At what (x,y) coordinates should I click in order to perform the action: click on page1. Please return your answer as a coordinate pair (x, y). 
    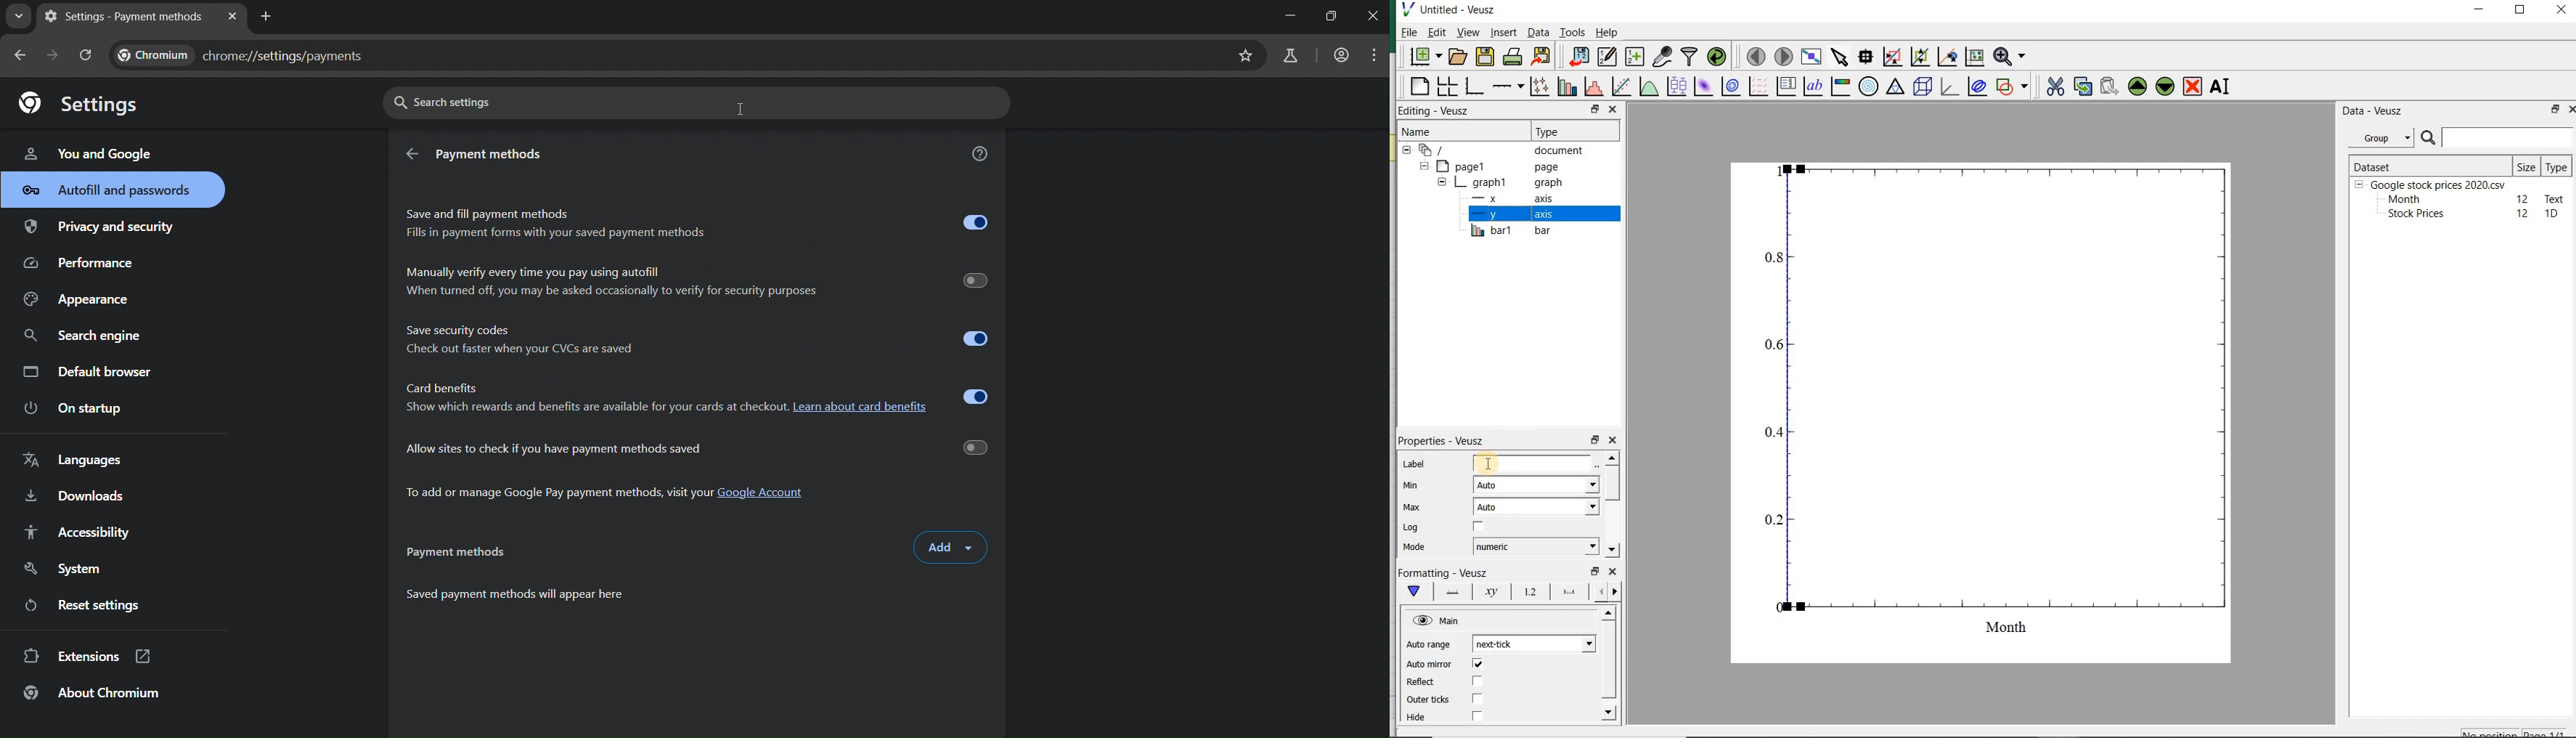
    Looking at the image, I should click on (1492, 167).